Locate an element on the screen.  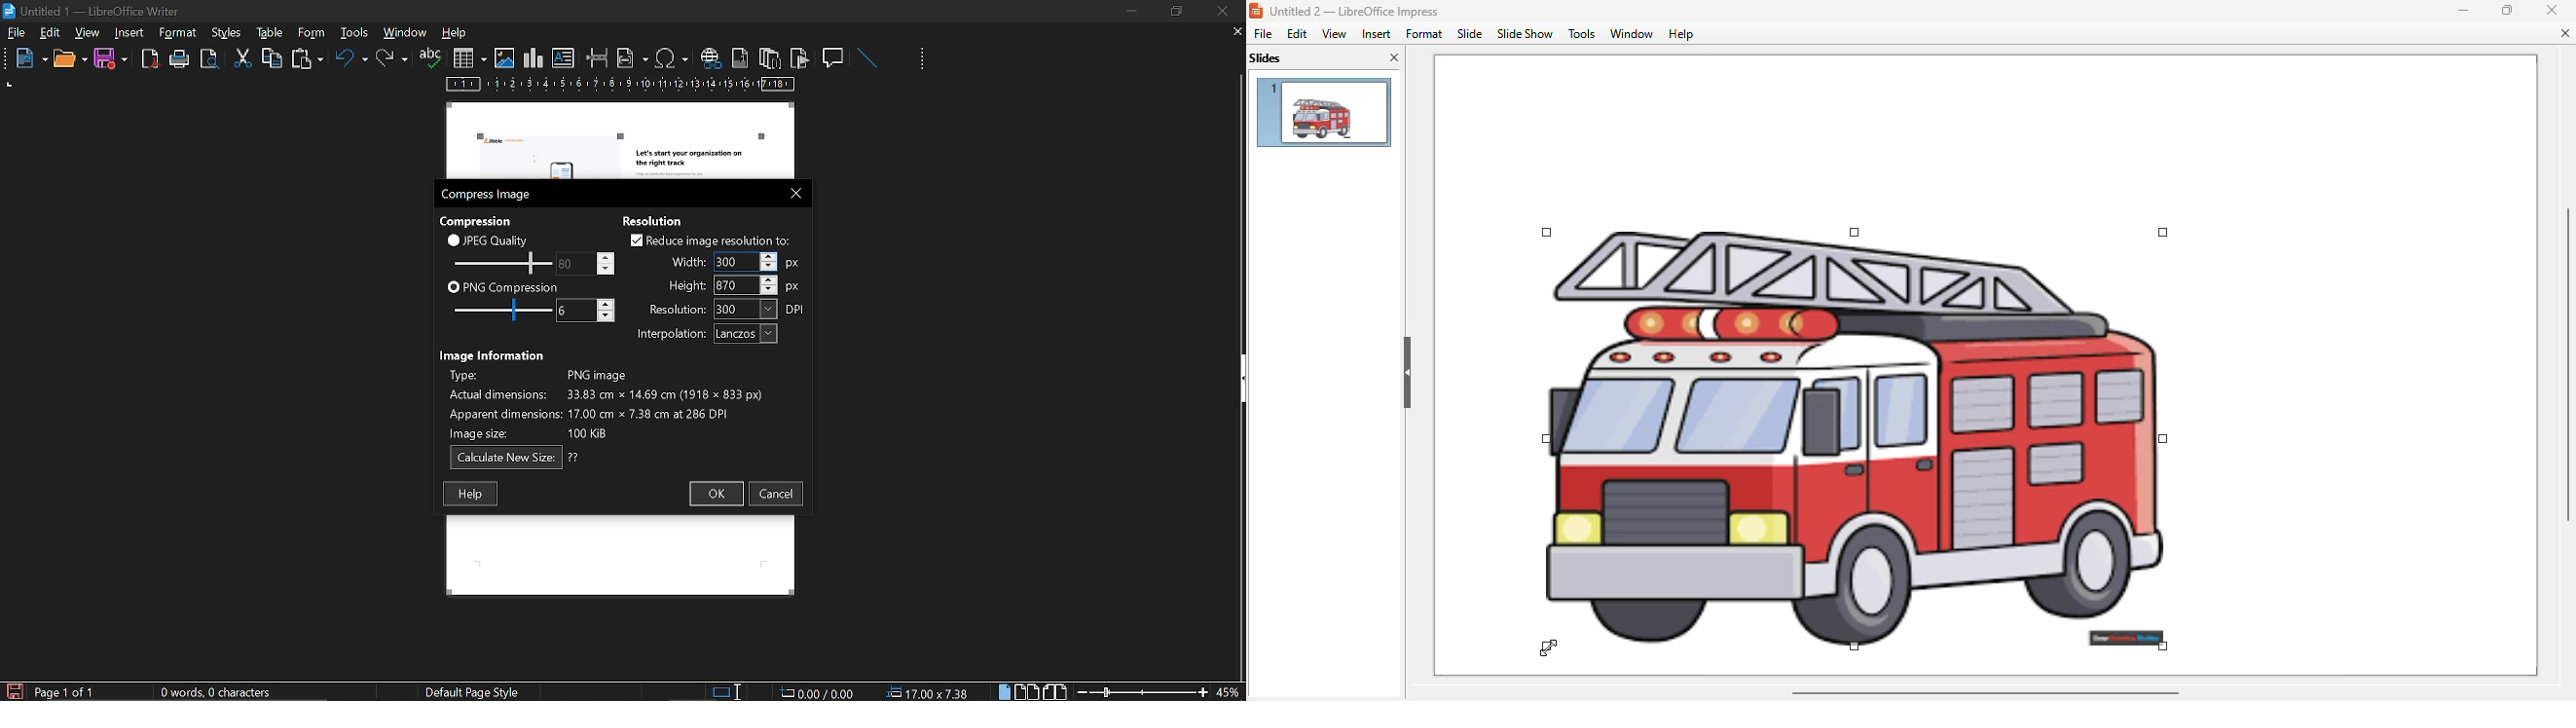
corner handles is located at coordinates (1548, 234).